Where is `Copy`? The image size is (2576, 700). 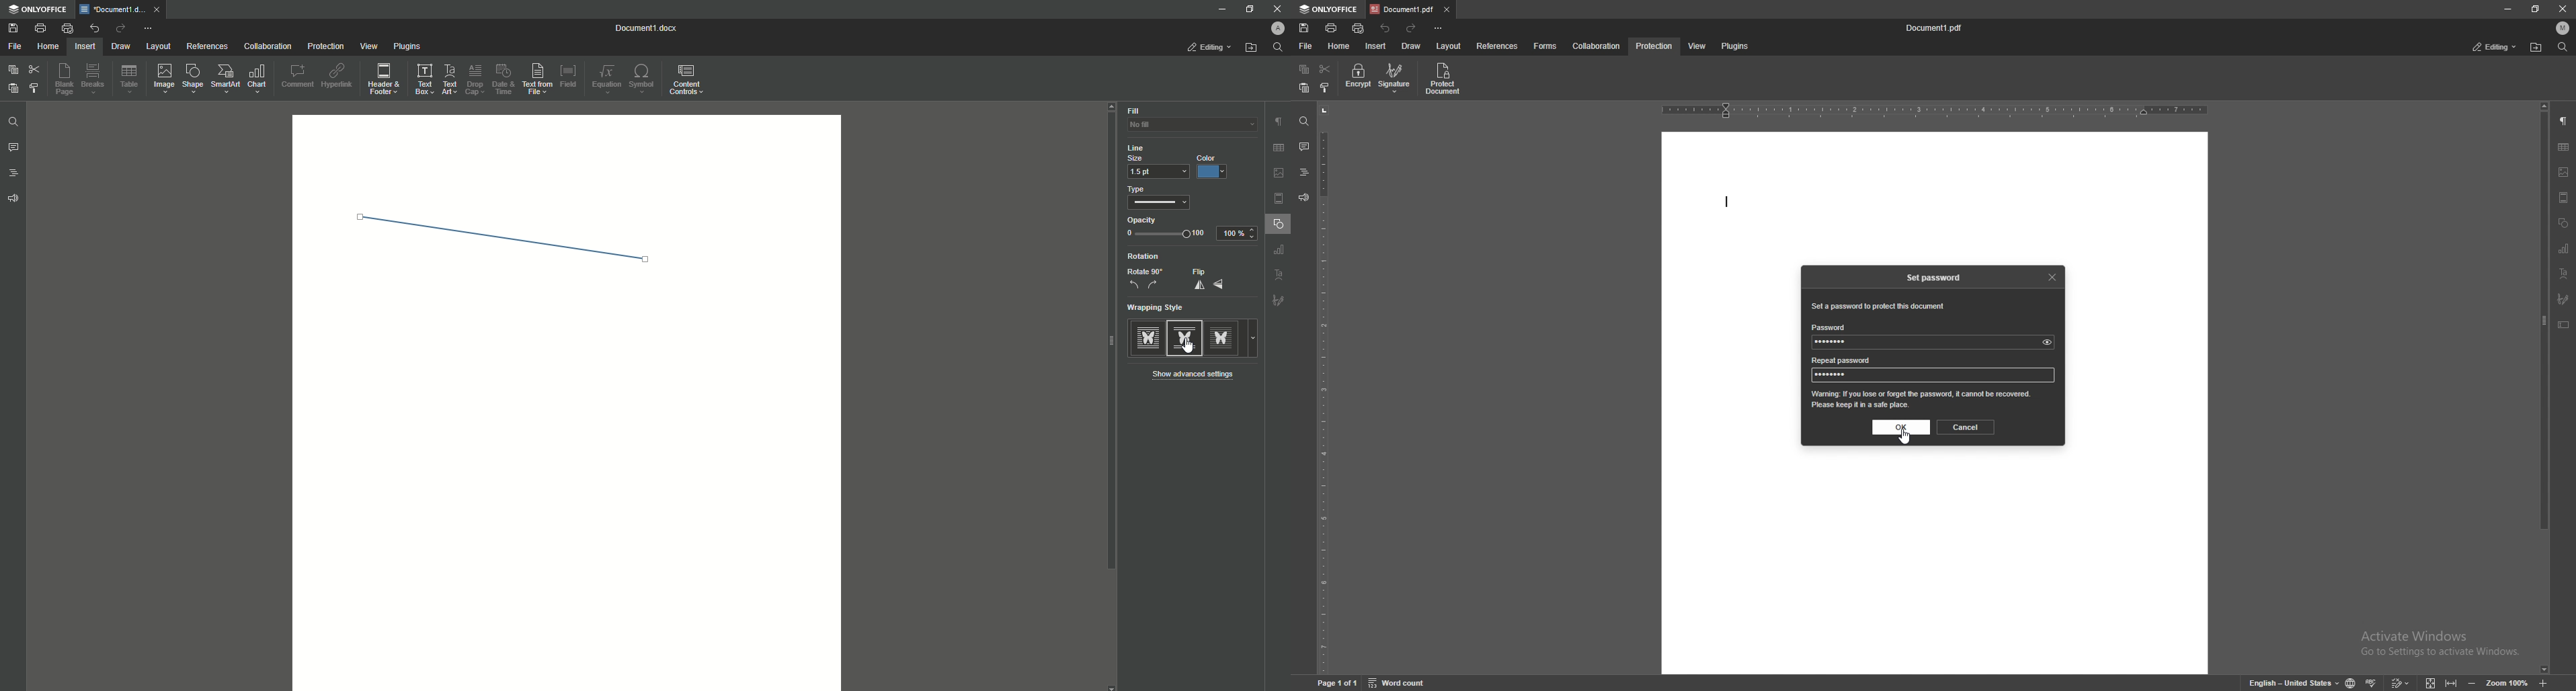
Copy is located at coordinates (11, 70).